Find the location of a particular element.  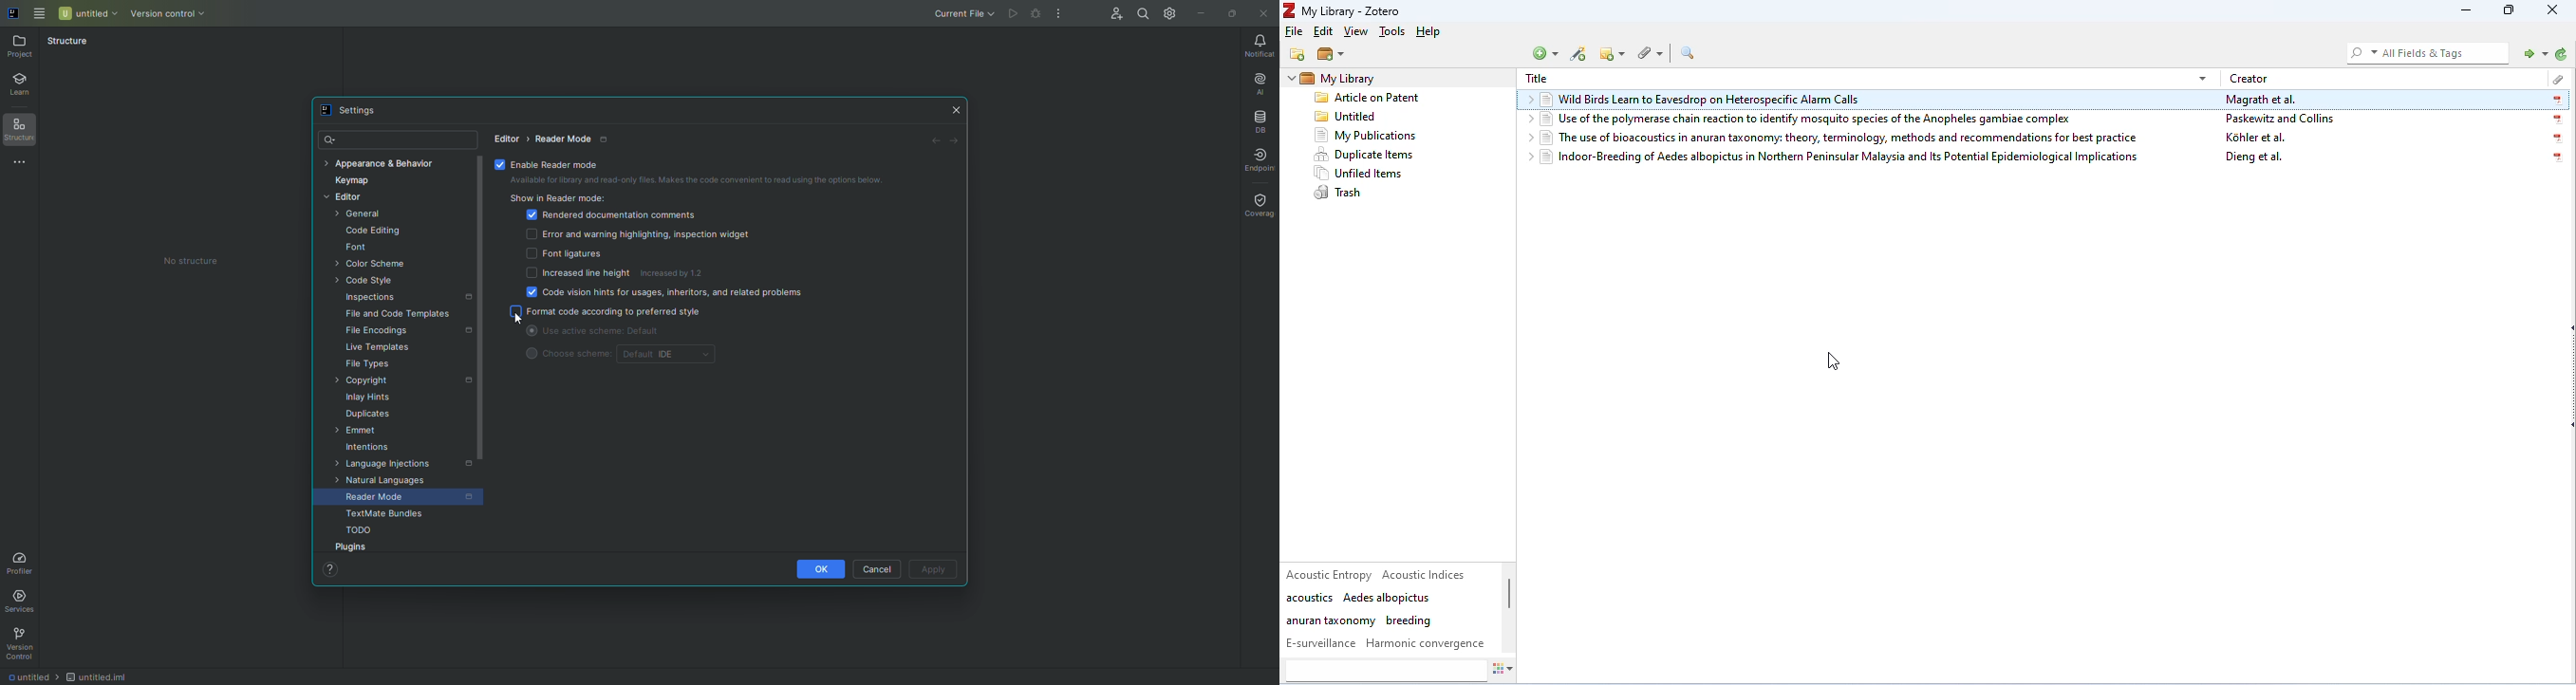

dieng et al. is located at coordinates (2255, 158).